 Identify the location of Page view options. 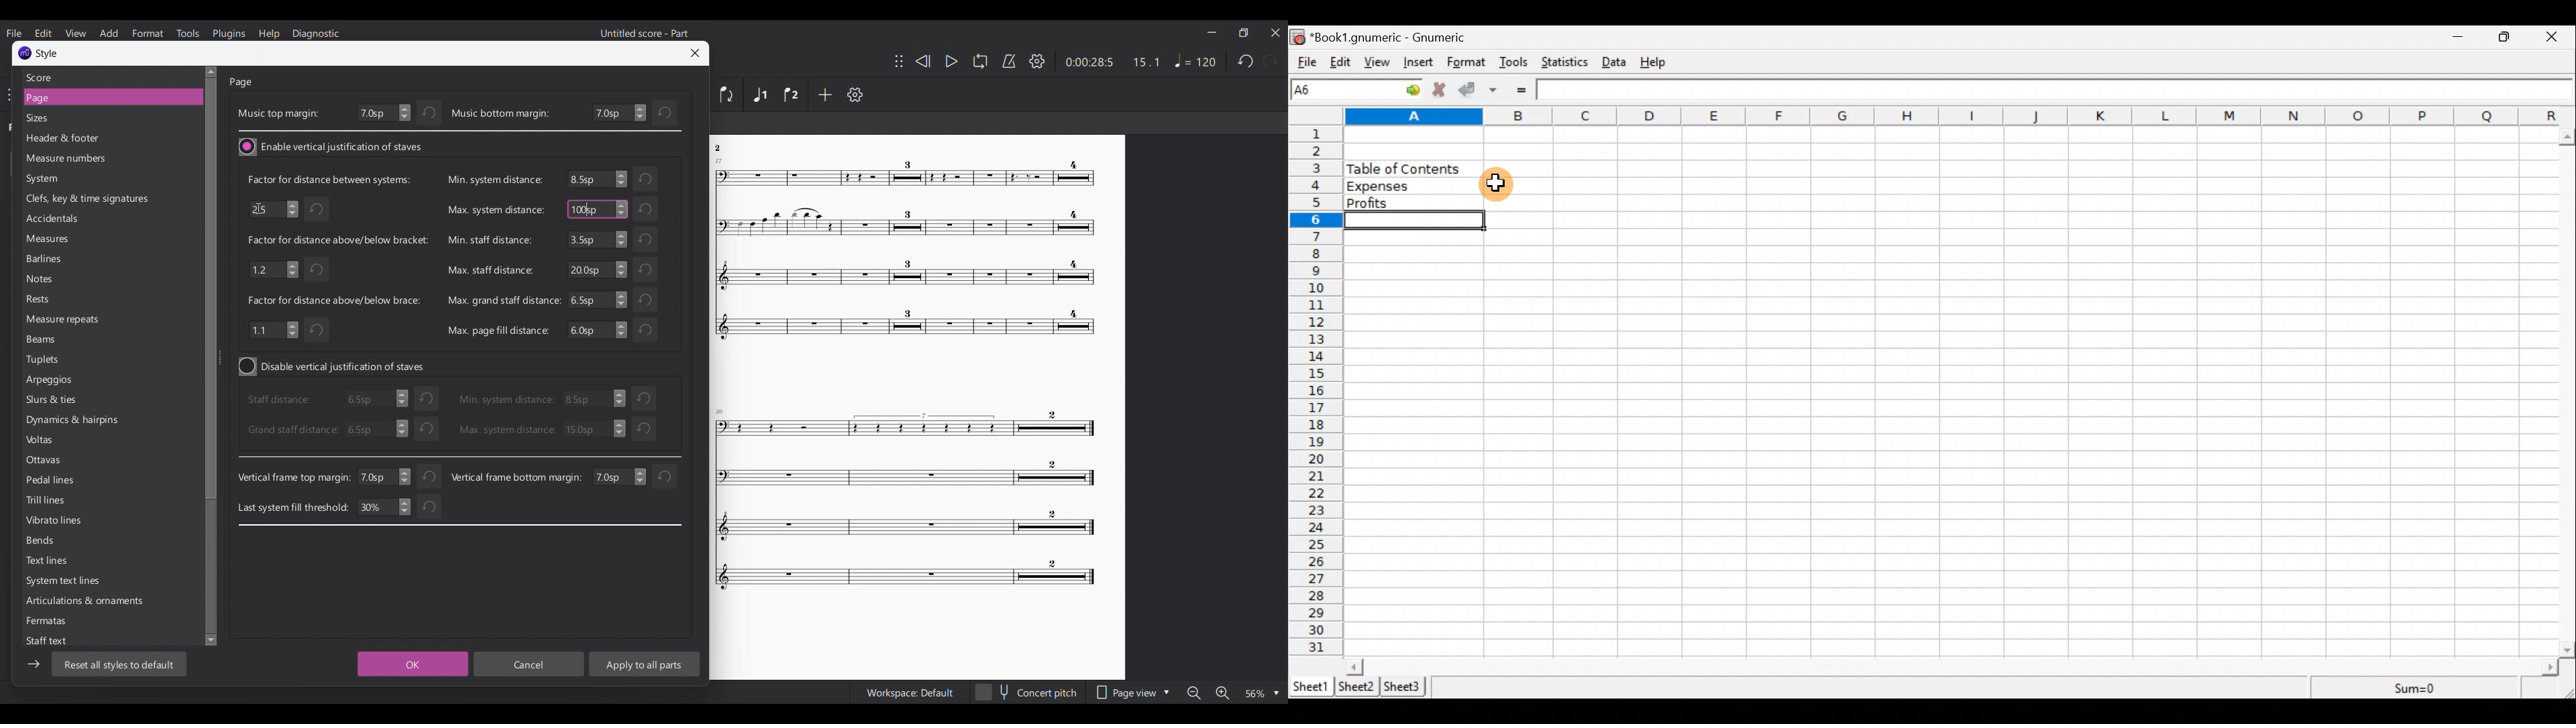
(1132, 692).